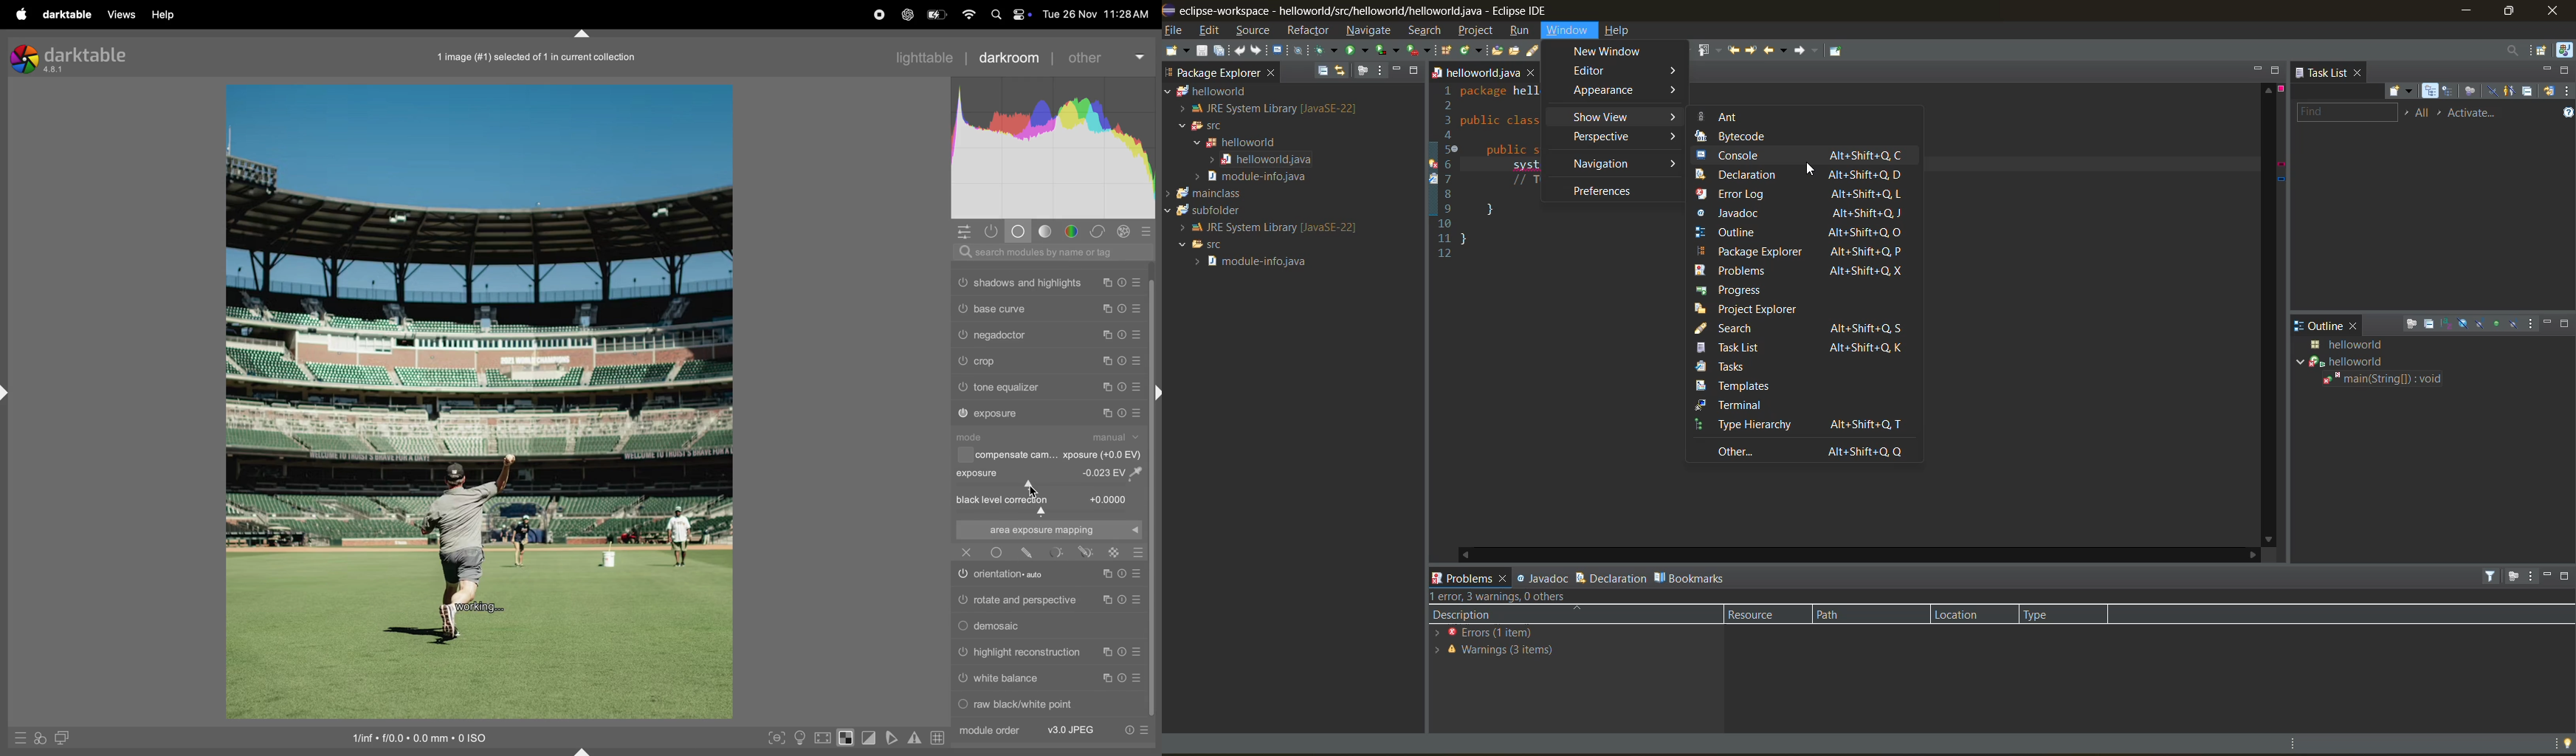 The image size is (2576, 756). I want to click on Switch on or off, so click(963, 653).